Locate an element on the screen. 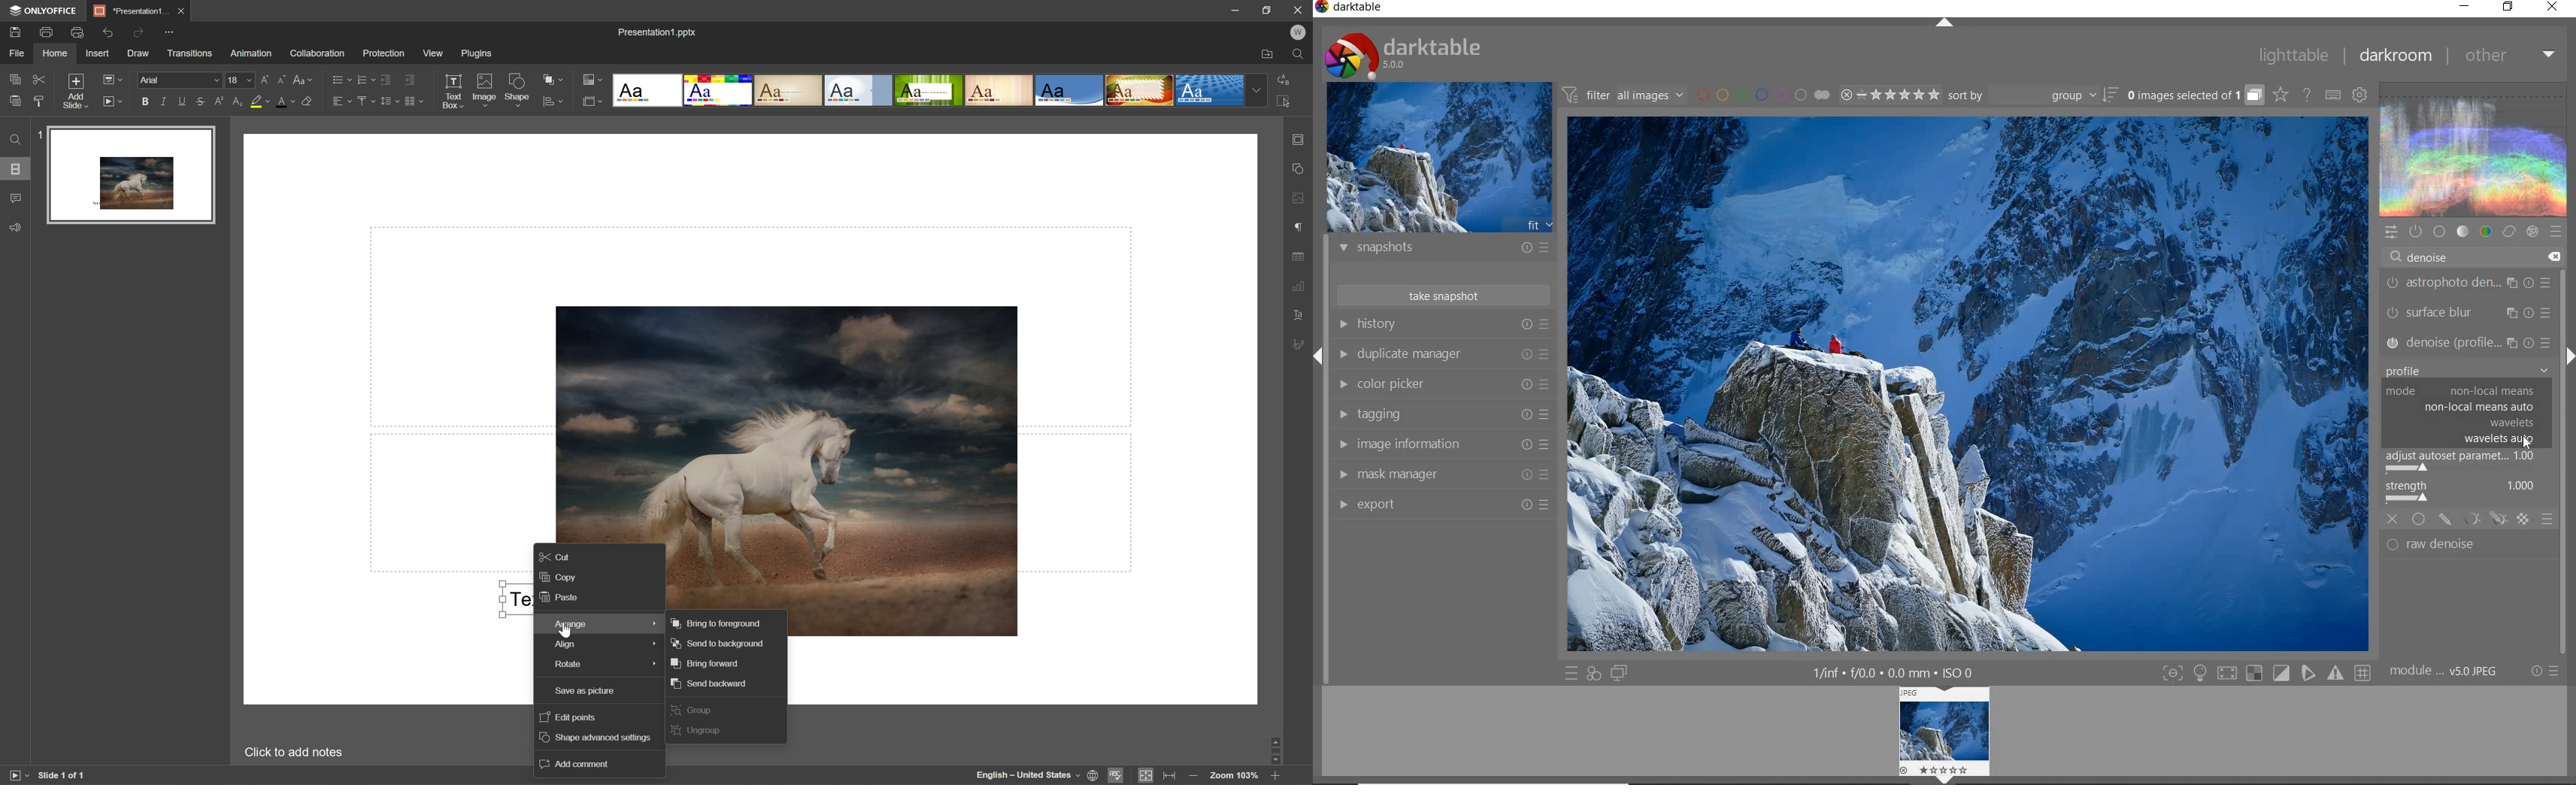 Image resolution: width=2576 pixels, height=812 pixels. WAVELETS is located at coordinates (2511, 423).